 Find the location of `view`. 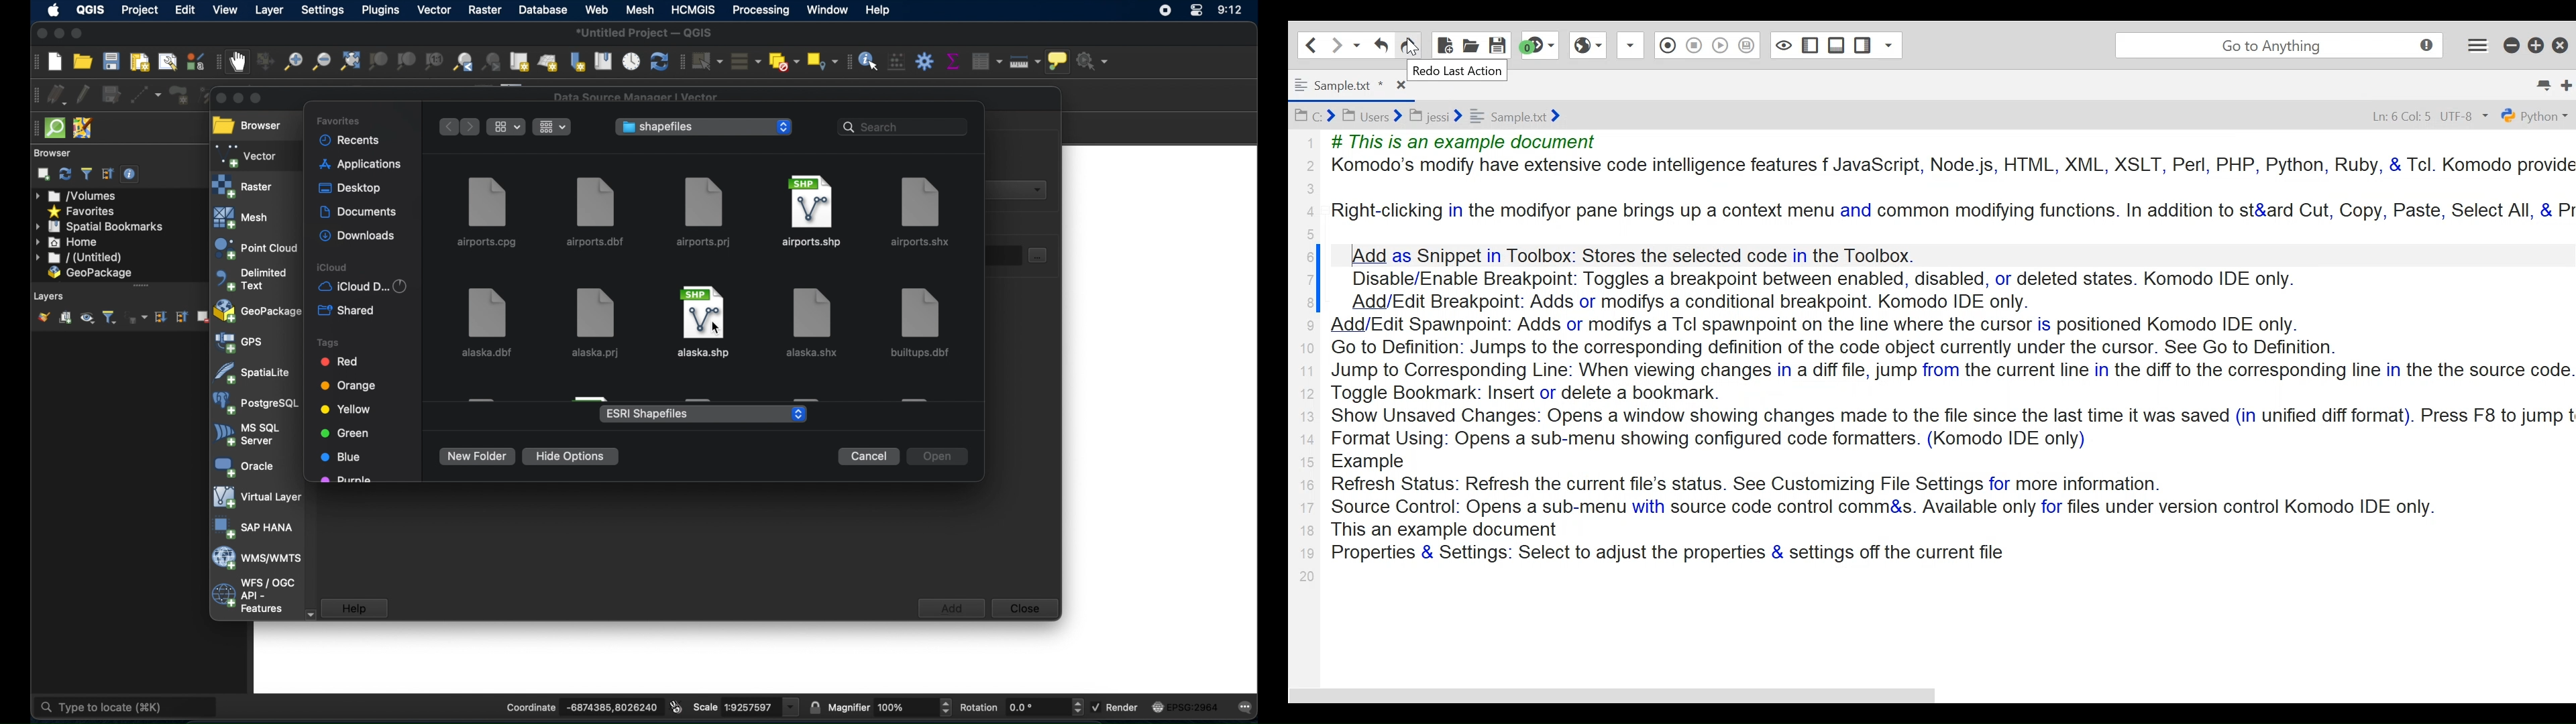

view is located at coordinates (226, 9).